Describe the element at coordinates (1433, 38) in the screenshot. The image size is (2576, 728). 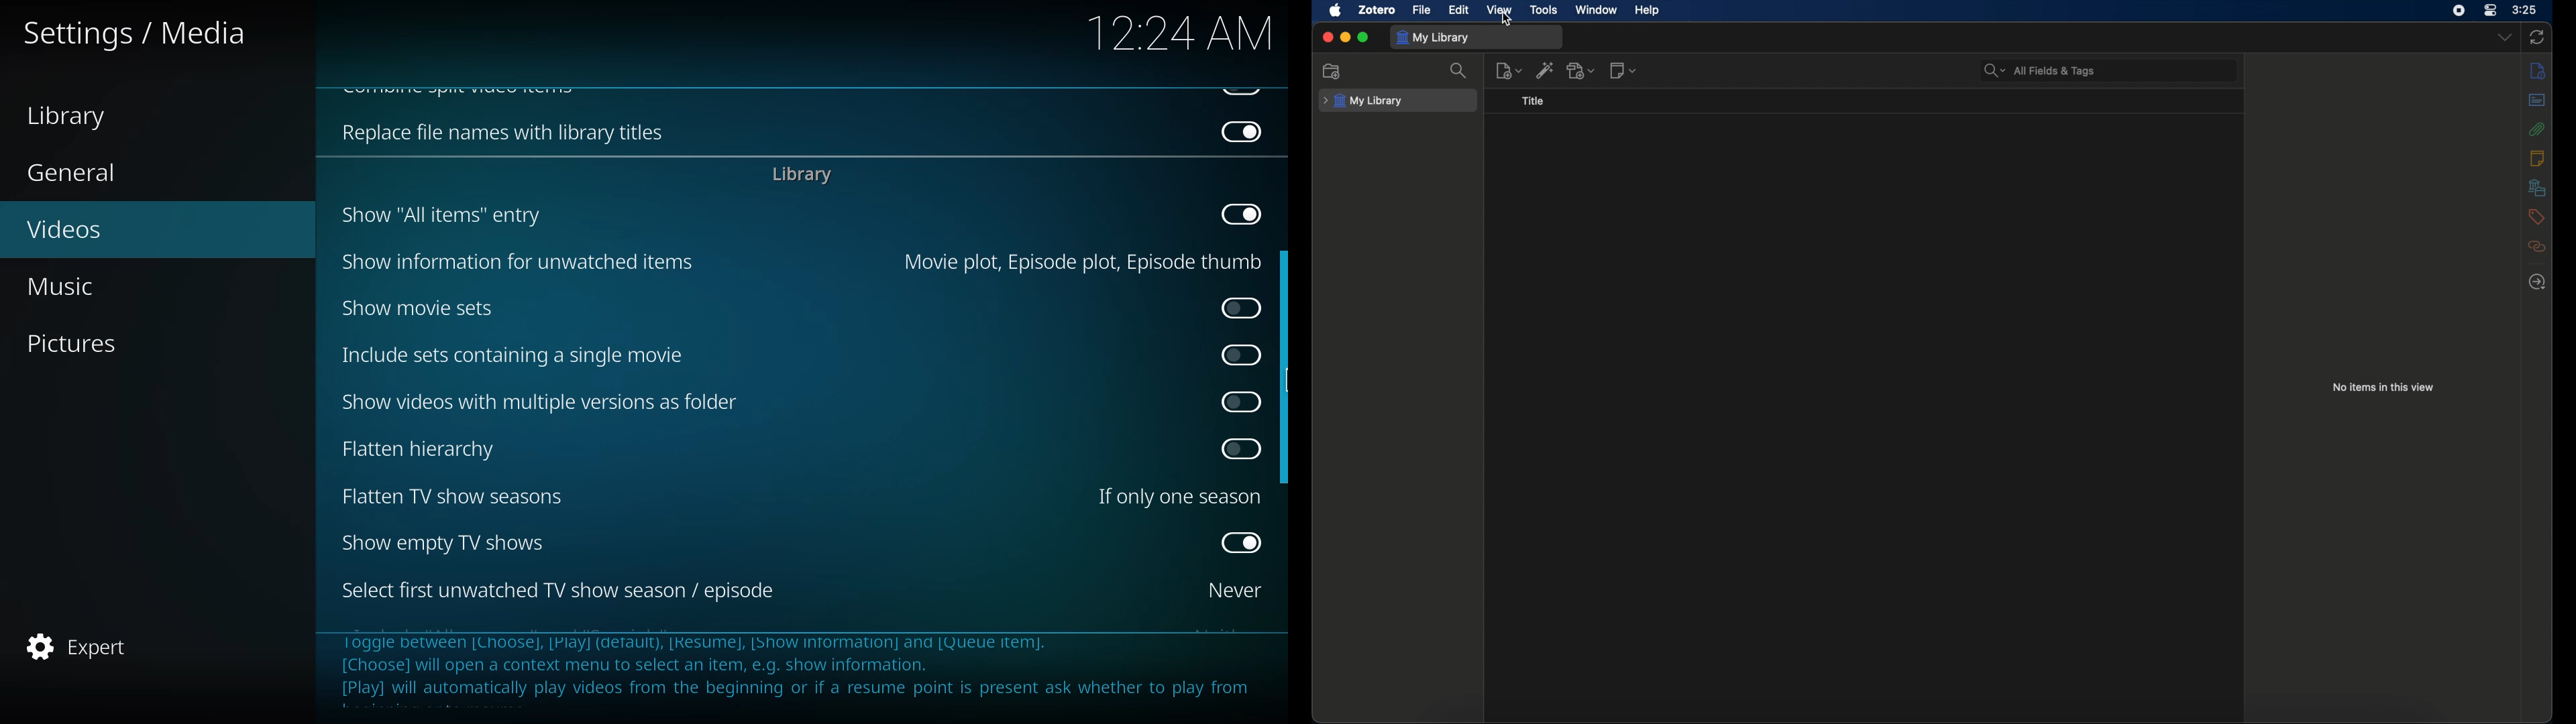
I see `my library` at that location.